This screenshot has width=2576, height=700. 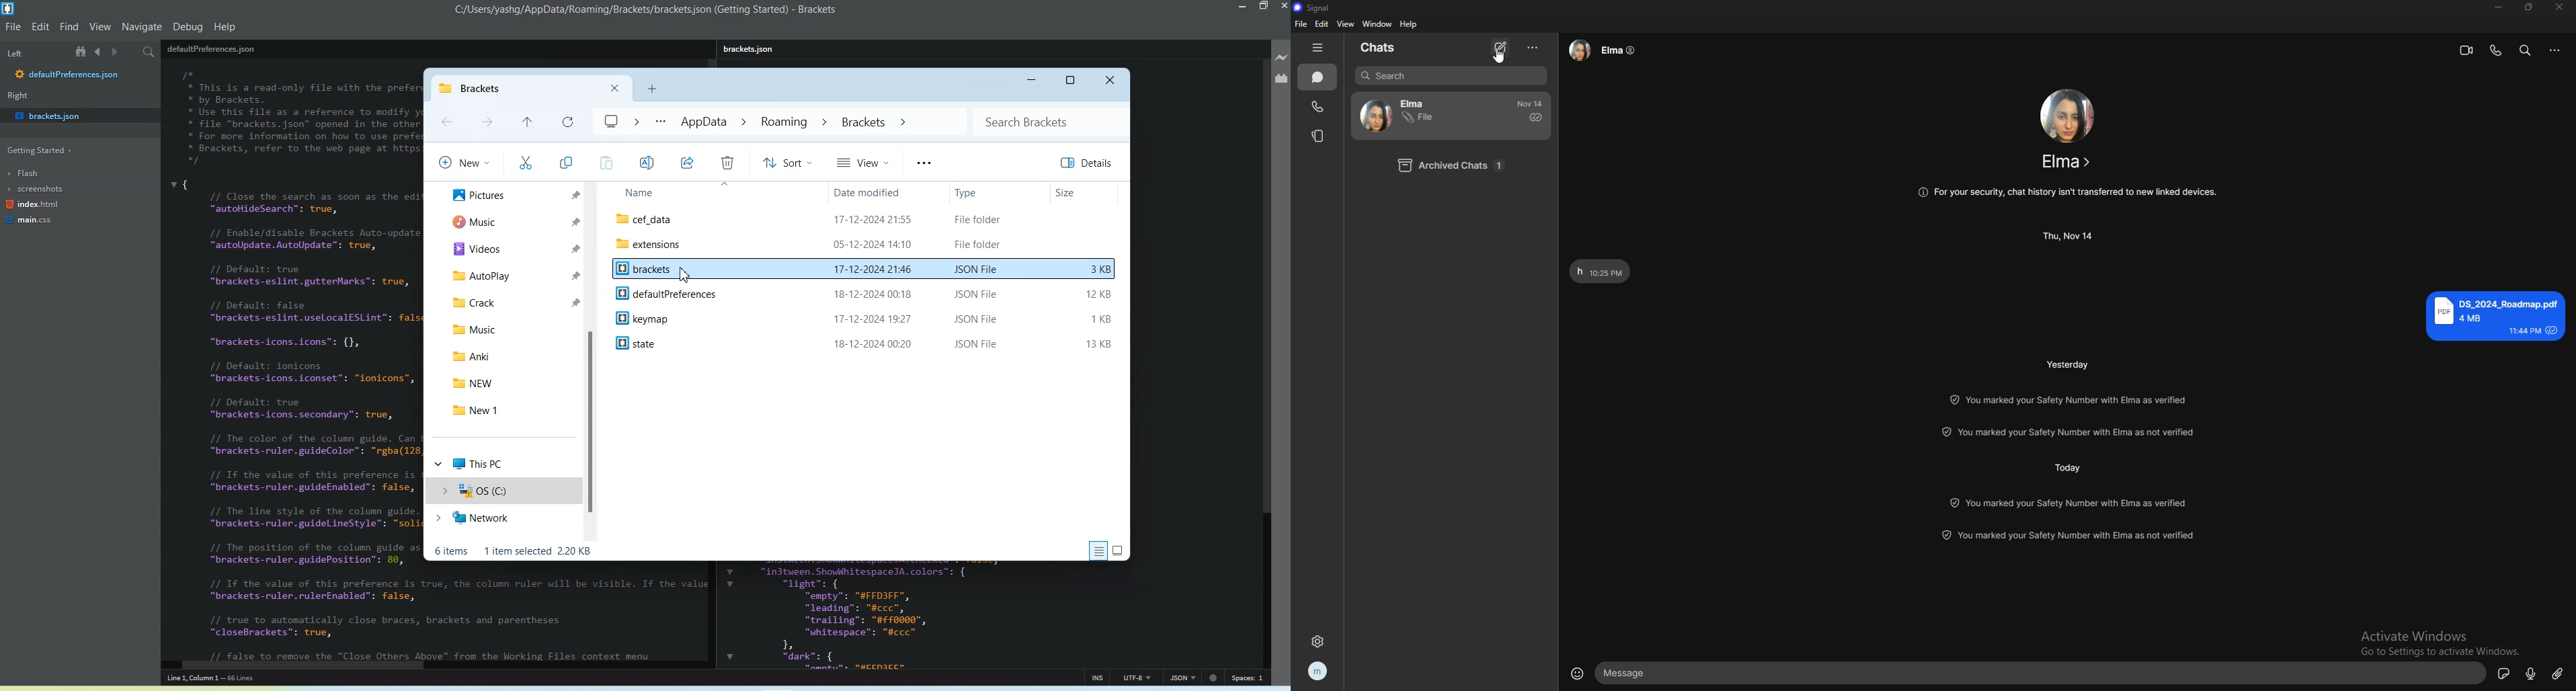 What do you see at coordinates (1603, 50) in the screenshot?
I see `contact info` at bounding box center [1603, 50].